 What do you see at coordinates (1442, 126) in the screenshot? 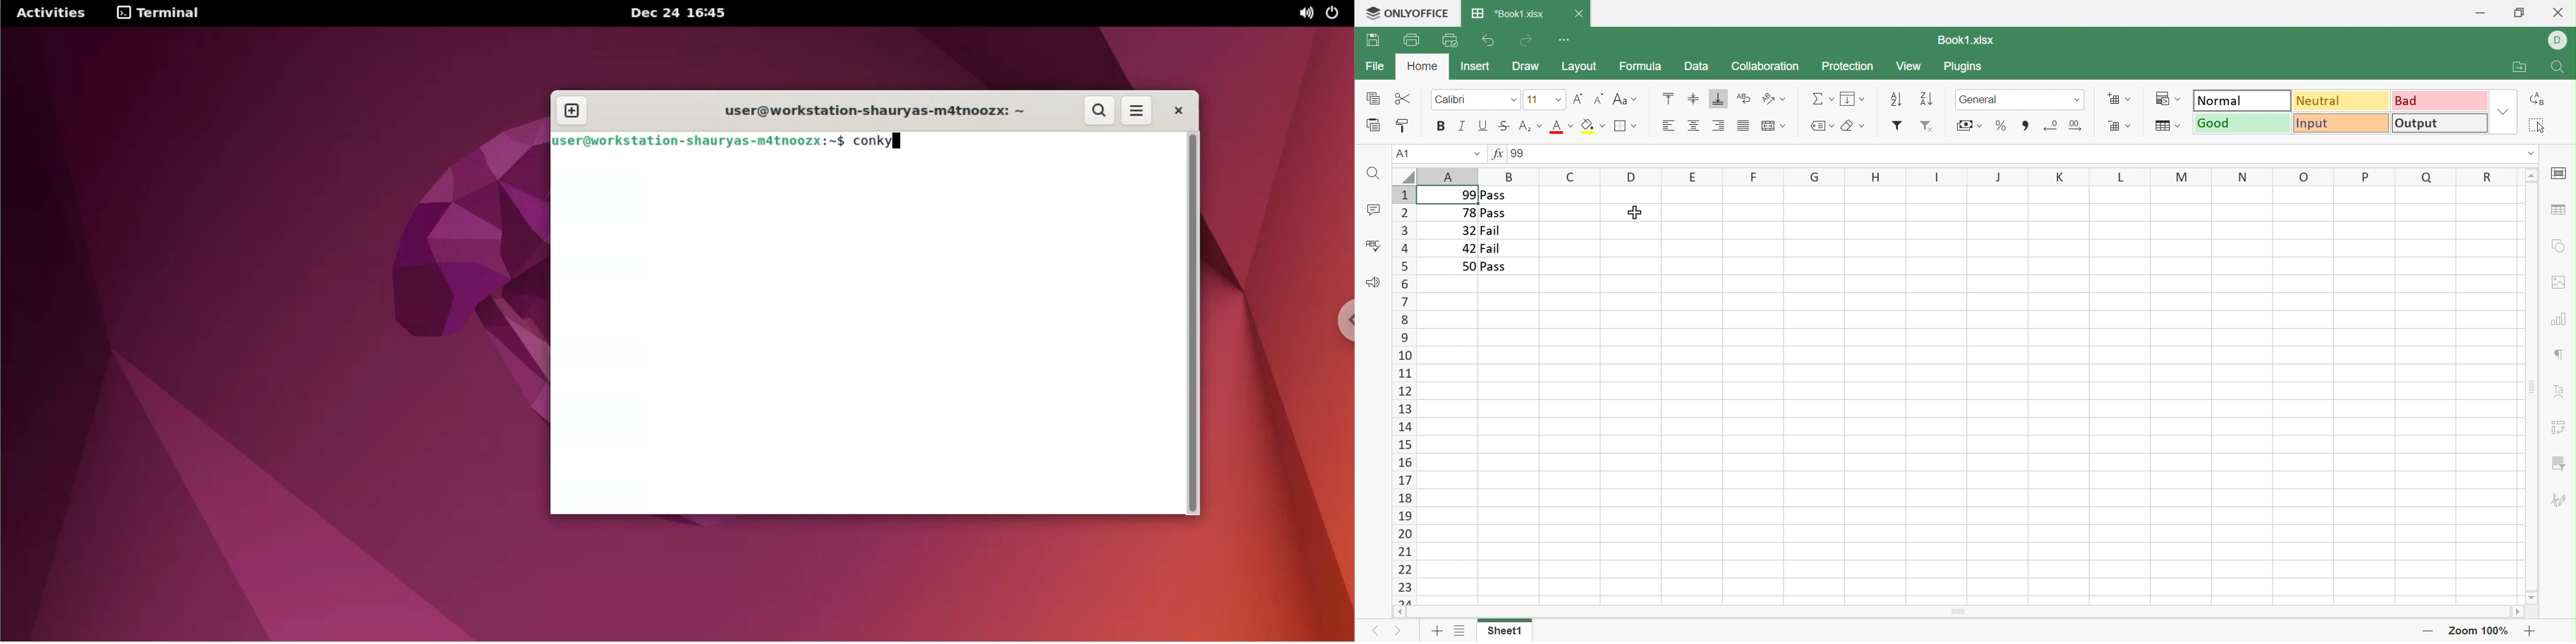
I see `Bold` at bounding box center [1442, 126].